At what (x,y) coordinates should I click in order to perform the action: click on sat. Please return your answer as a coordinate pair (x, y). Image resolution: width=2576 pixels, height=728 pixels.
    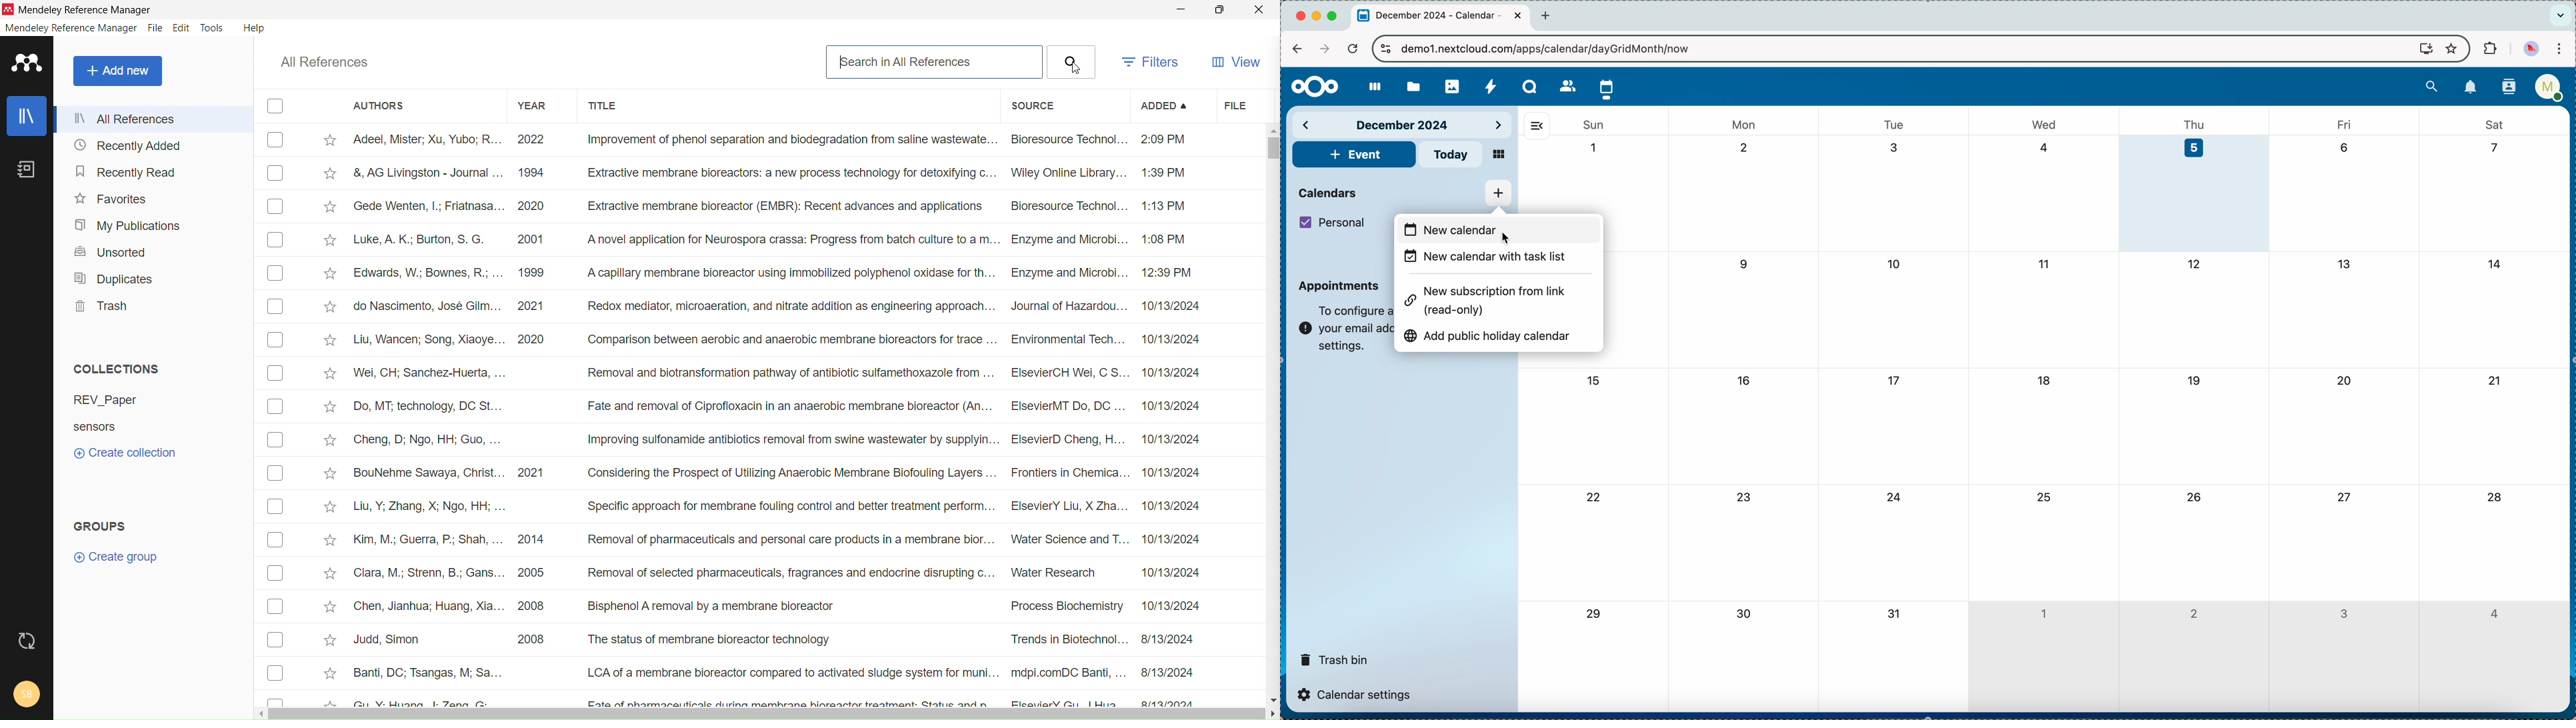
    Looking at the image, I should click on (2495, 124).